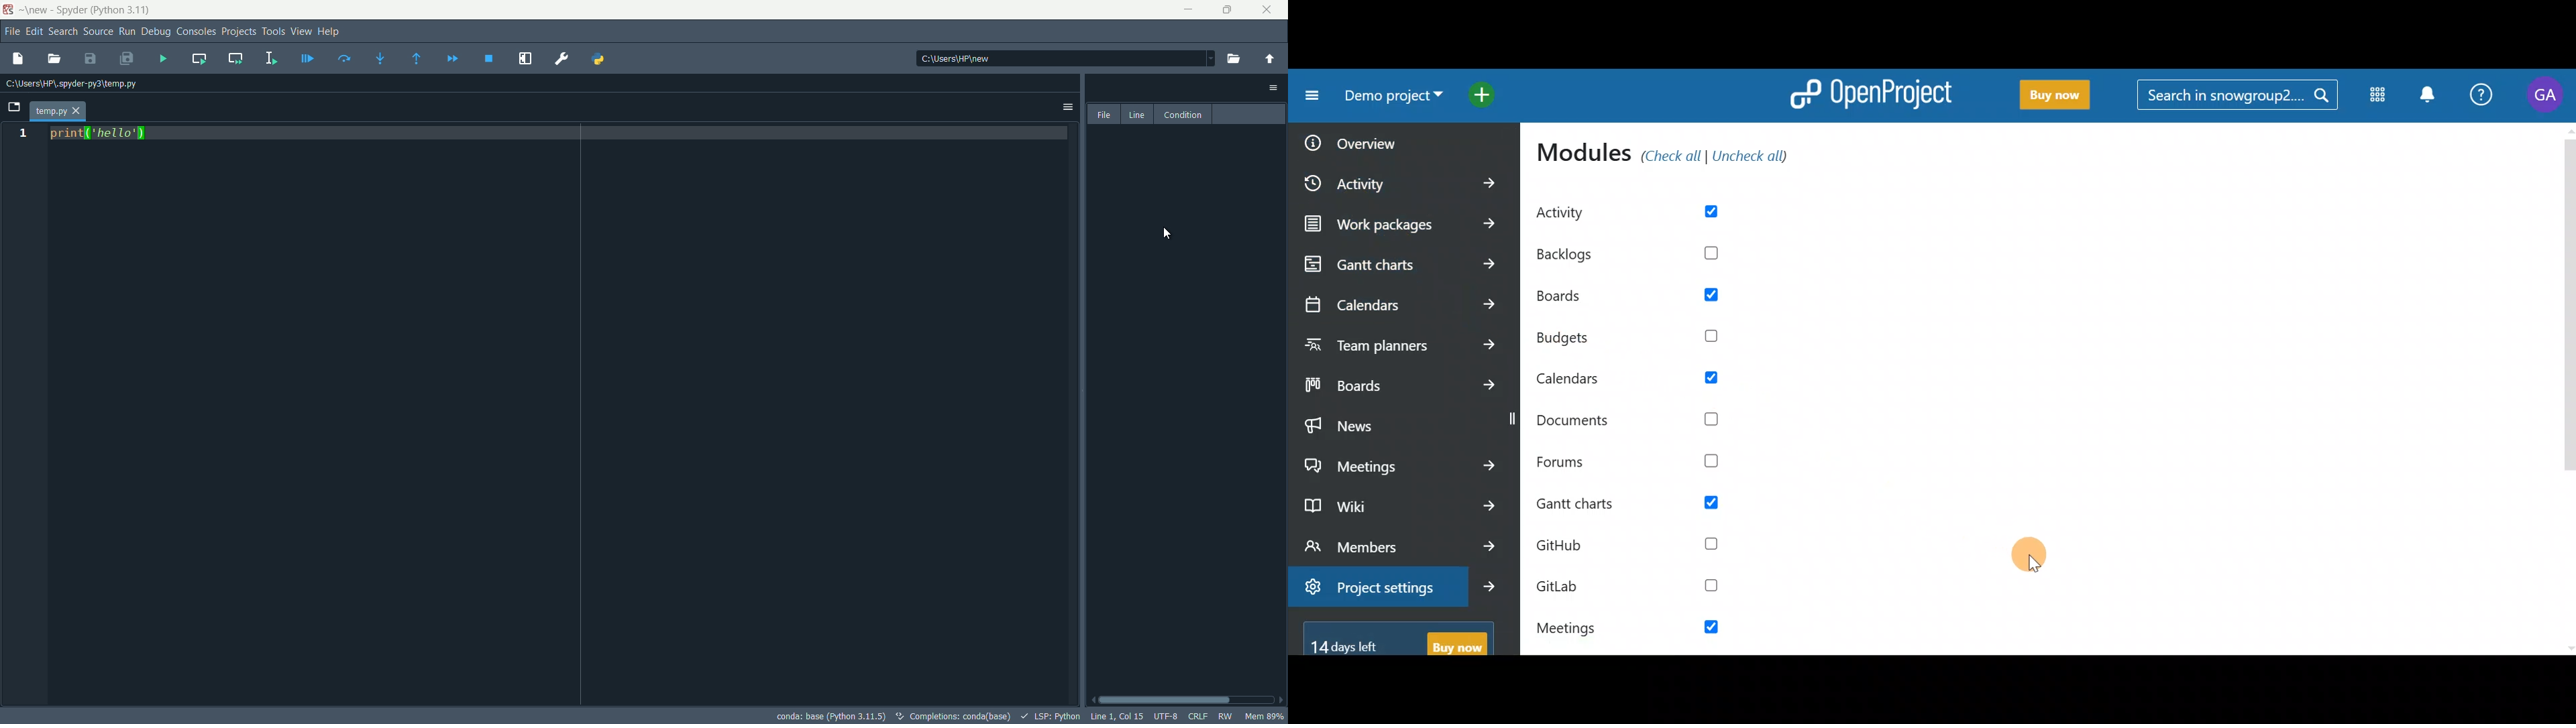 This screenshot has width=2576, height=728. Describe the element at coordinates (1068, 107) in the screenshot. I see `options` at that location.